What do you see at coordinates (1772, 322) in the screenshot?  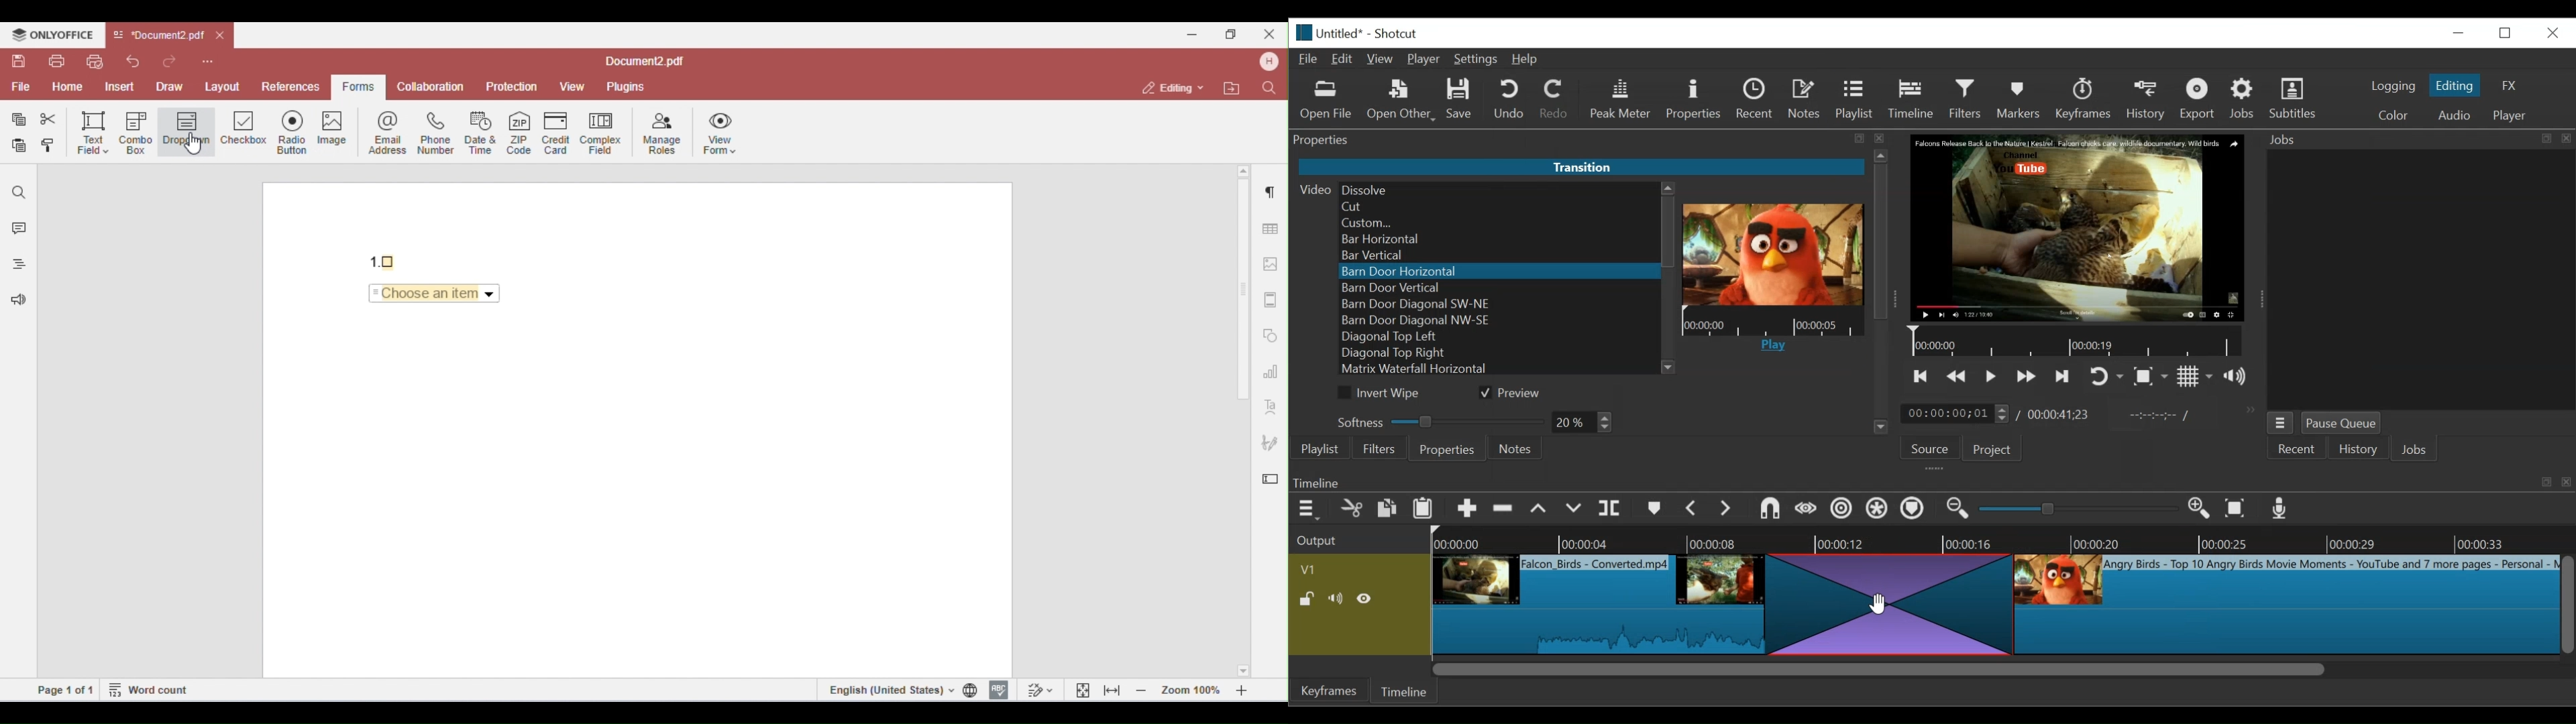 I see `Timeline` at bounding box center [1772, 322].